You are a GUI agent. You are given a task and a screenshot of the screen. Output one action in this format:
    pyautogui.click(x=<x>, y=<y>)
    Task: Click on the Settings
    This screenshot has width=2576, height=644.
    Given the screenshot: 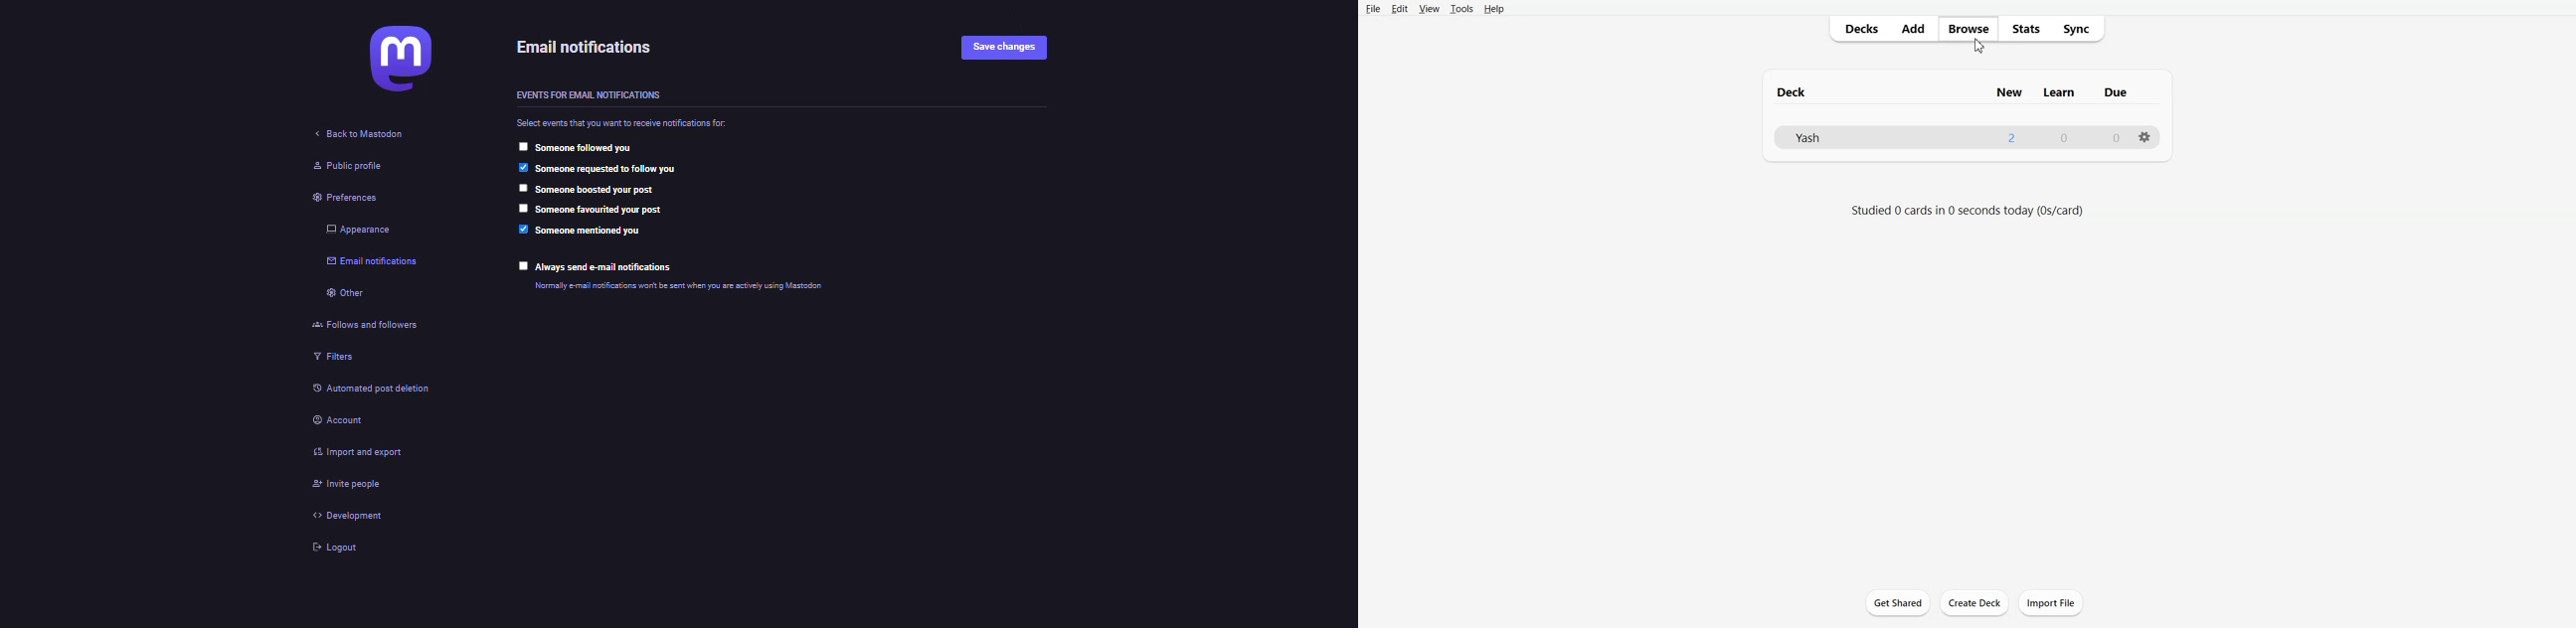 What is the action you would take?
    pyautogui.click(x=2147, y=138)
    